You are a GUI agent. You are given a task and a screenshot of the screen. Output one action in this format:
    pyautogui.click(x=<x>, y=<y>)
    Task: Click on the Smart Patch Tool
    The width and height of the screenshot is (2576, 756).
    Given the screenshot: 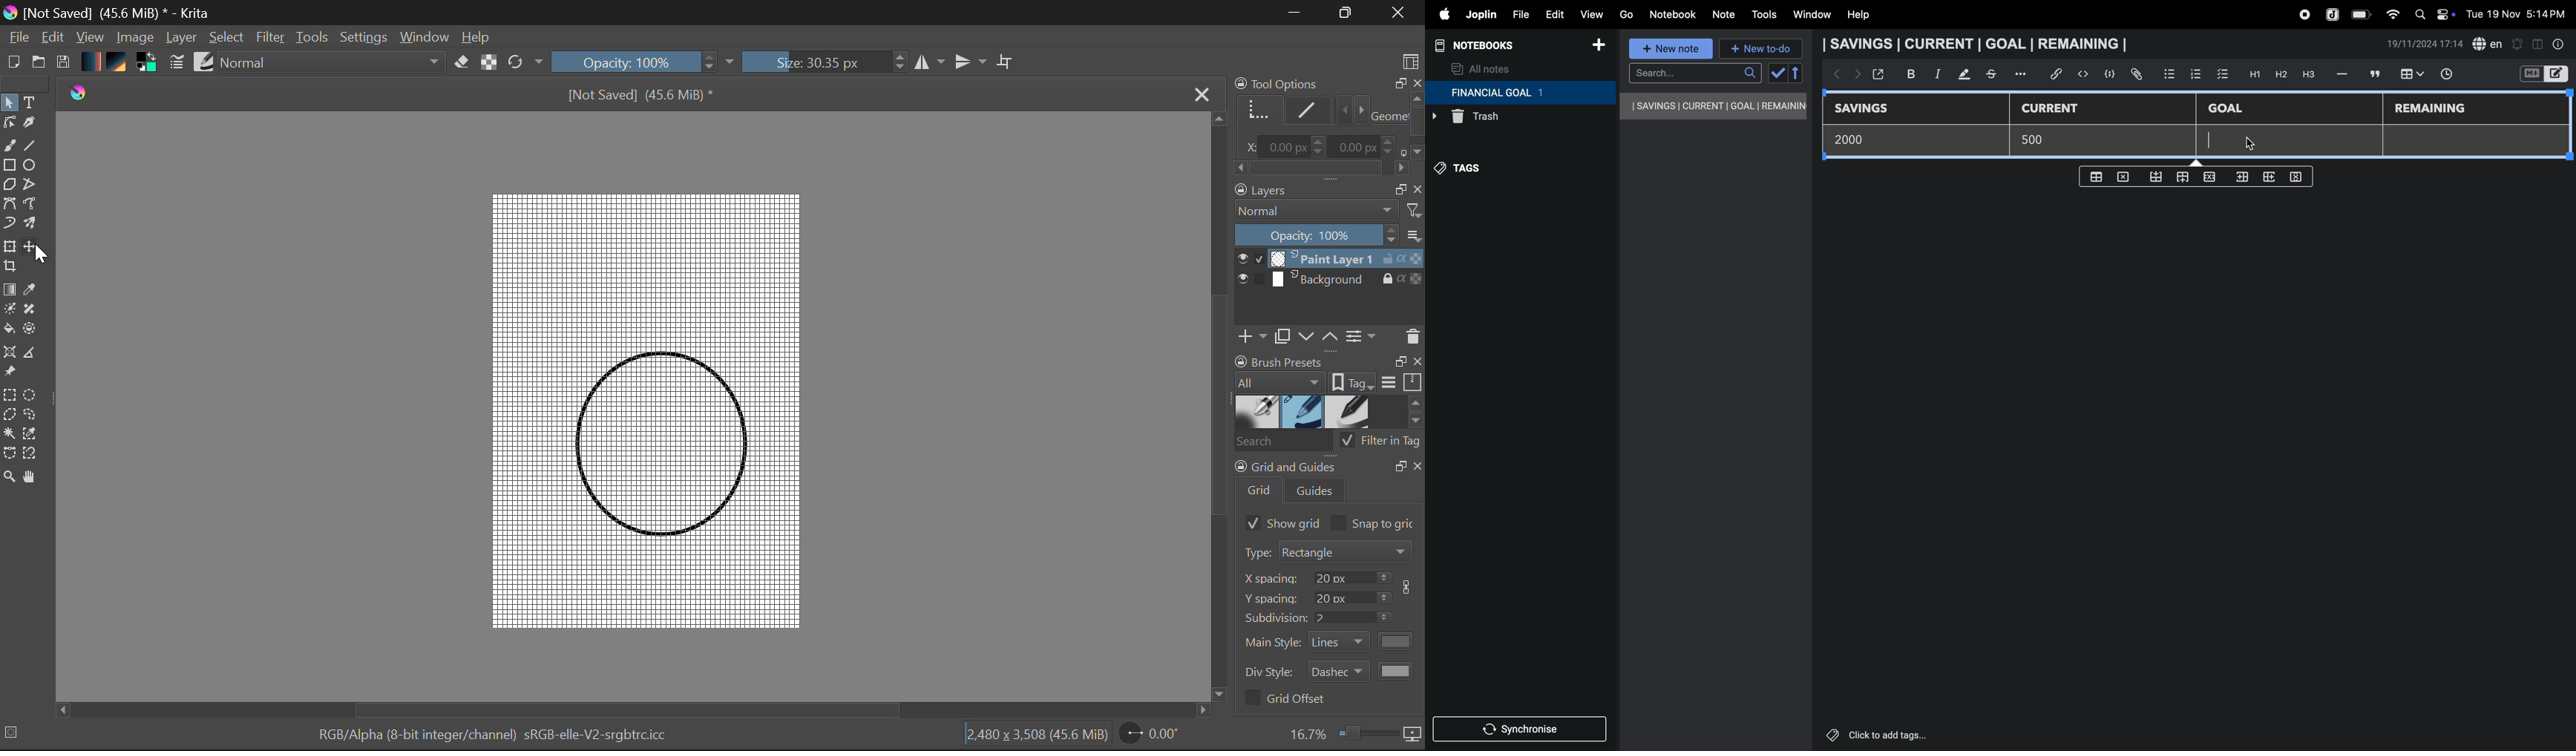 What is the action you would take?
    pyautogui.click(x=34, y=309)
    